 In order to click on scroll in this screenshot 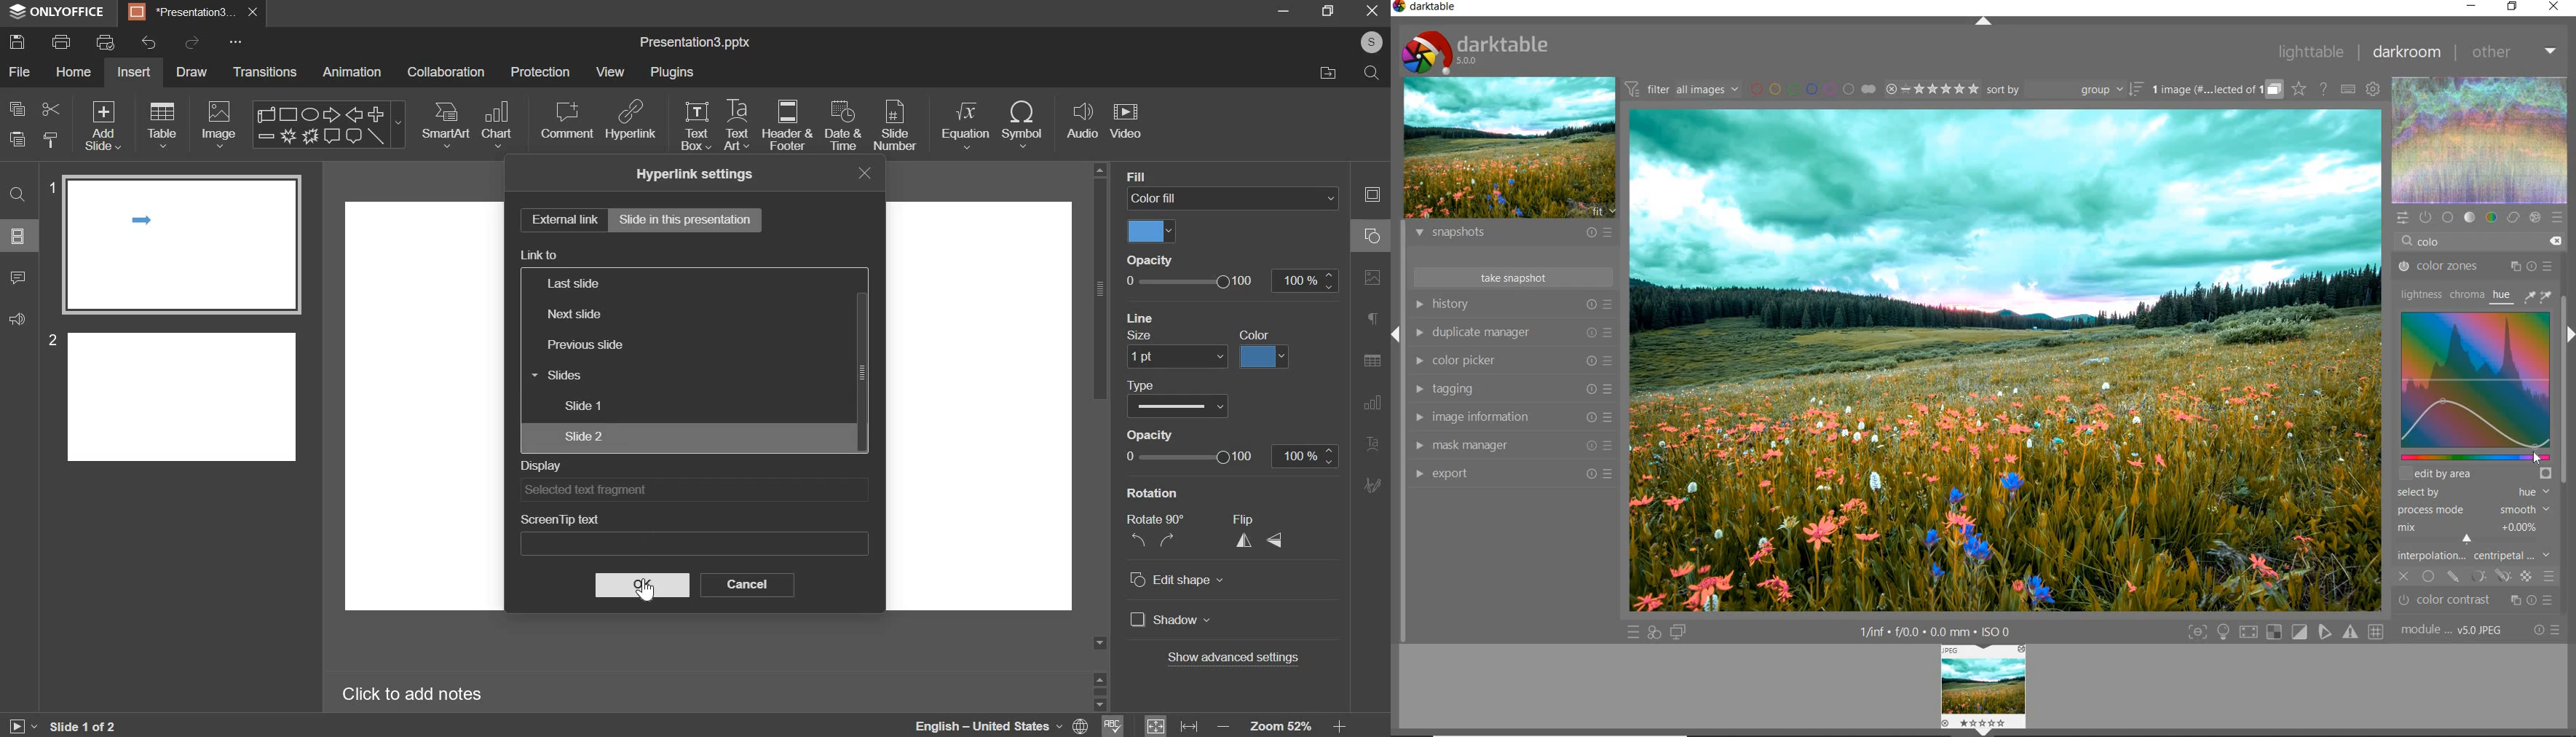, I will do `click(268, 114)`.